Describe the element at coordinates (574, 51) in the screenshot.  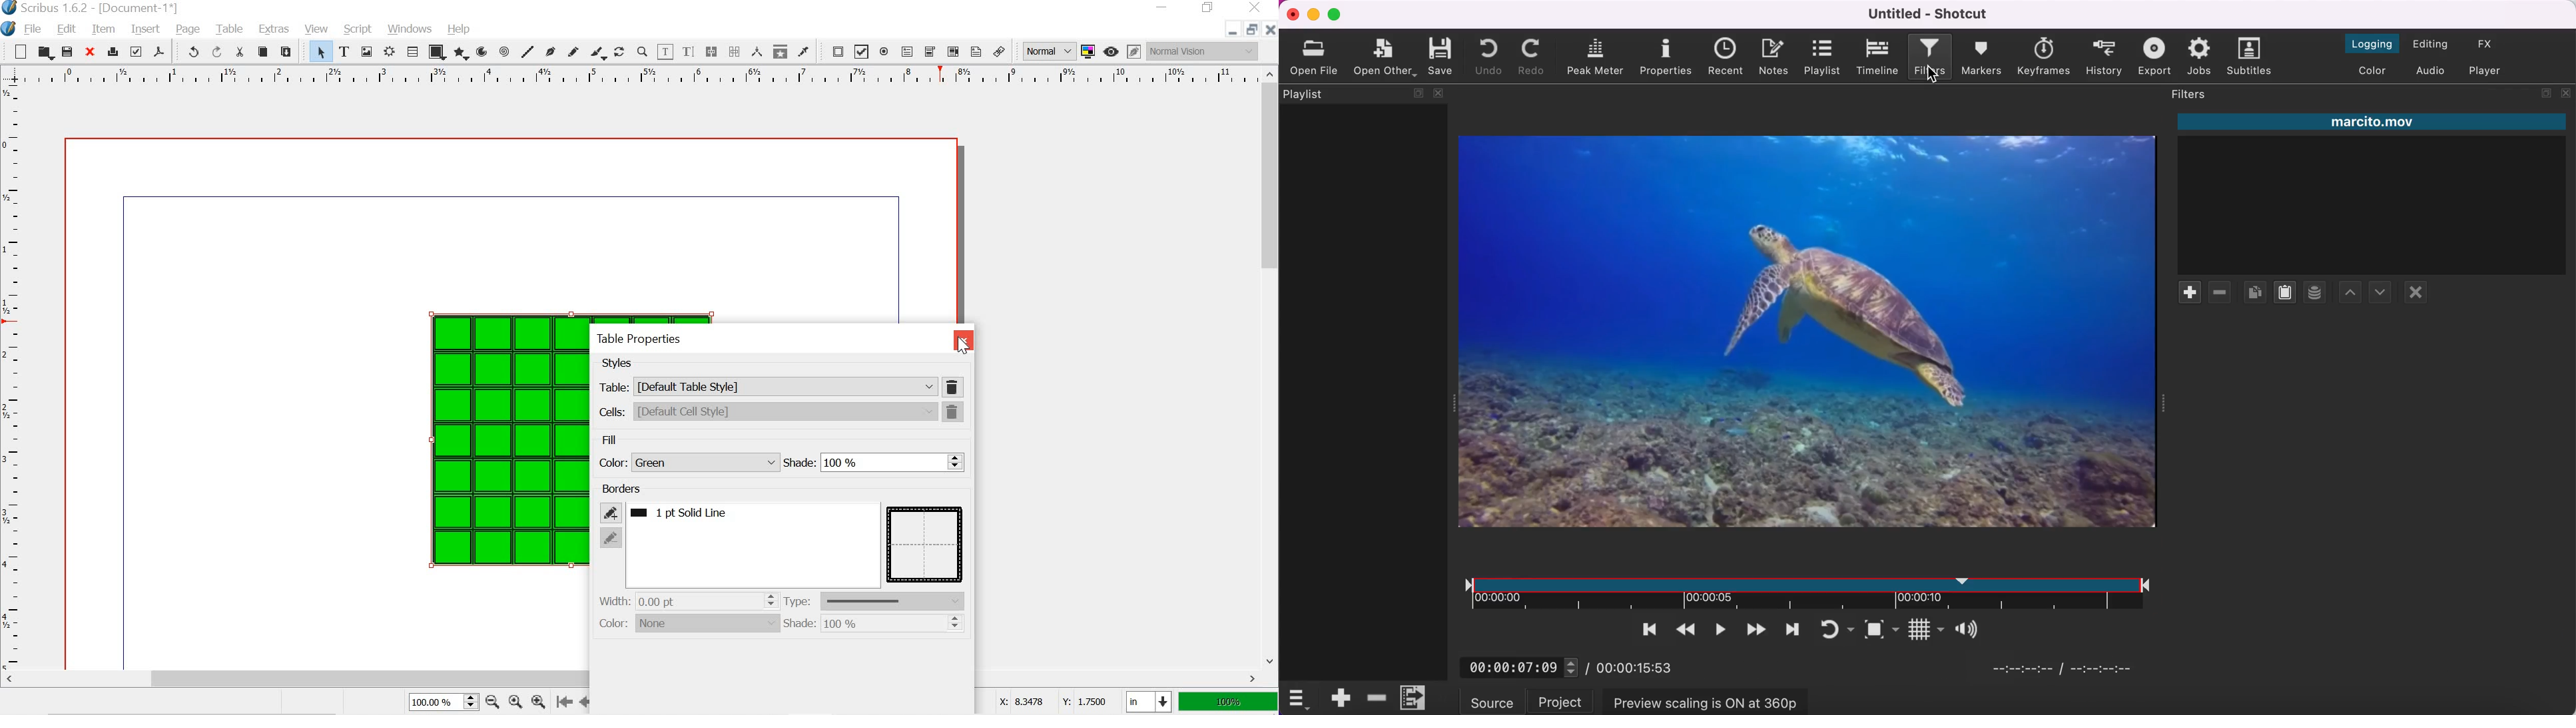
I see `freehand line` at that location.